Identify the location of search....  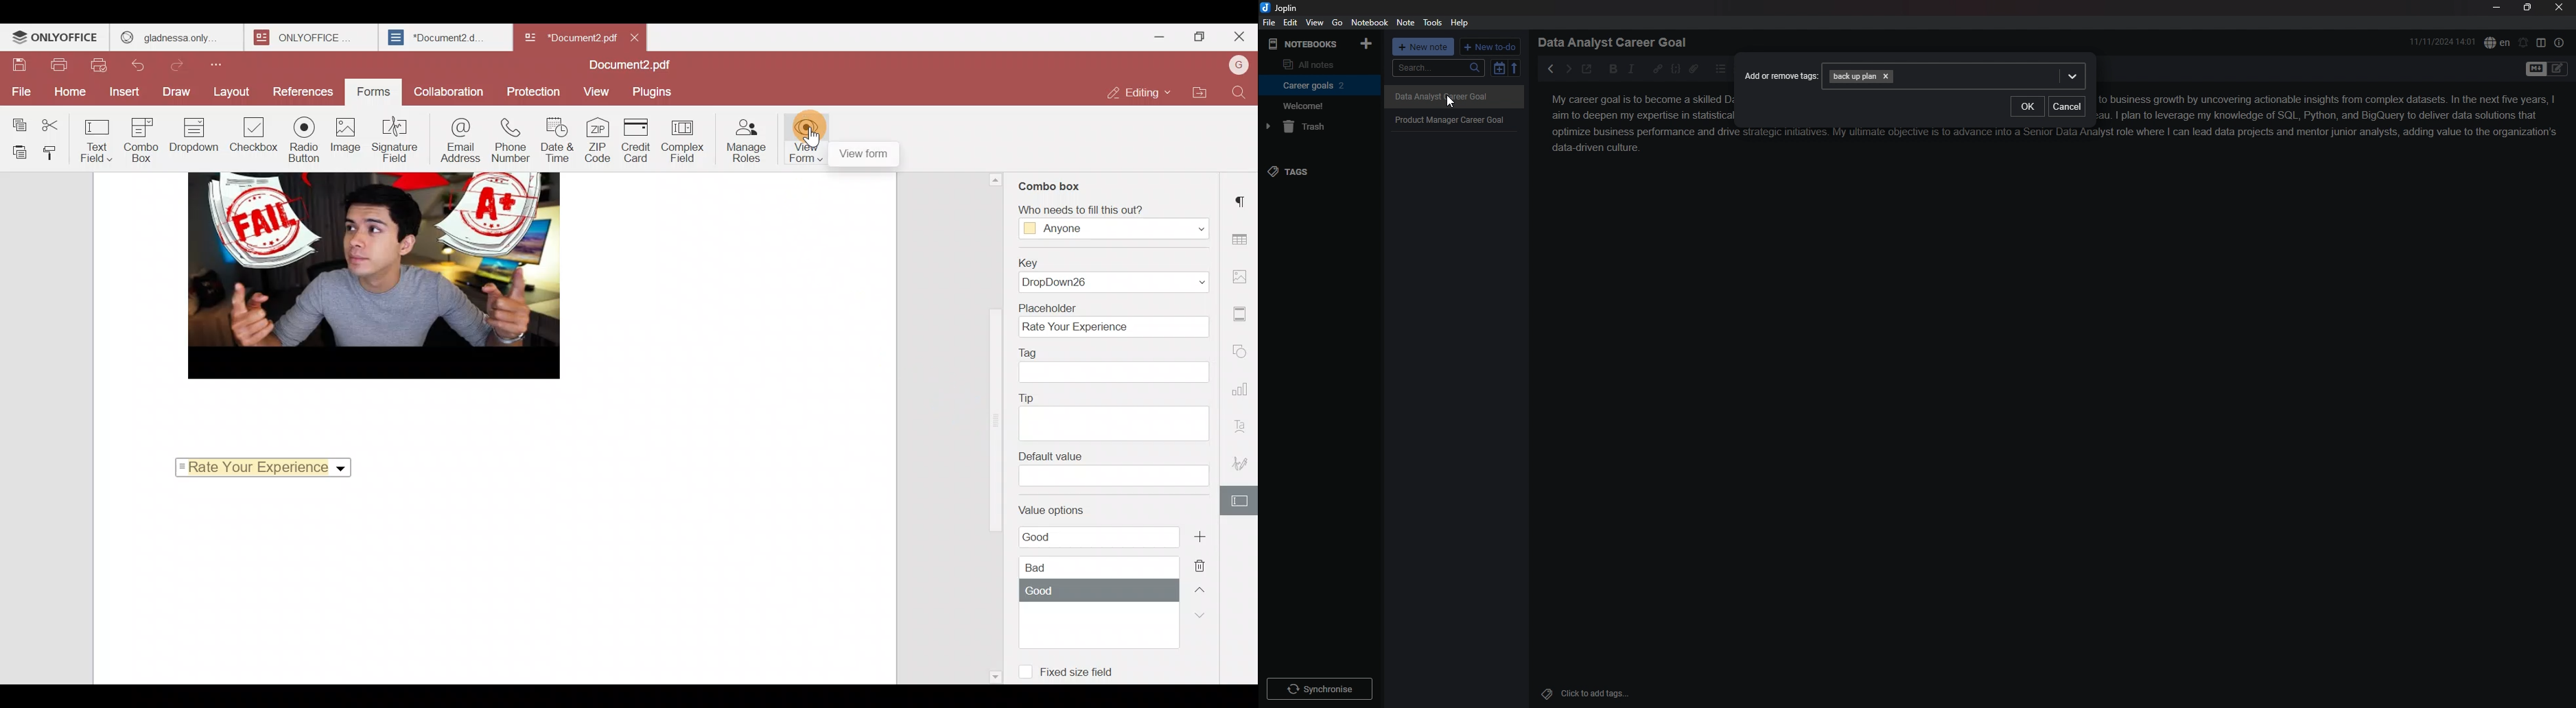
(1438, 68).